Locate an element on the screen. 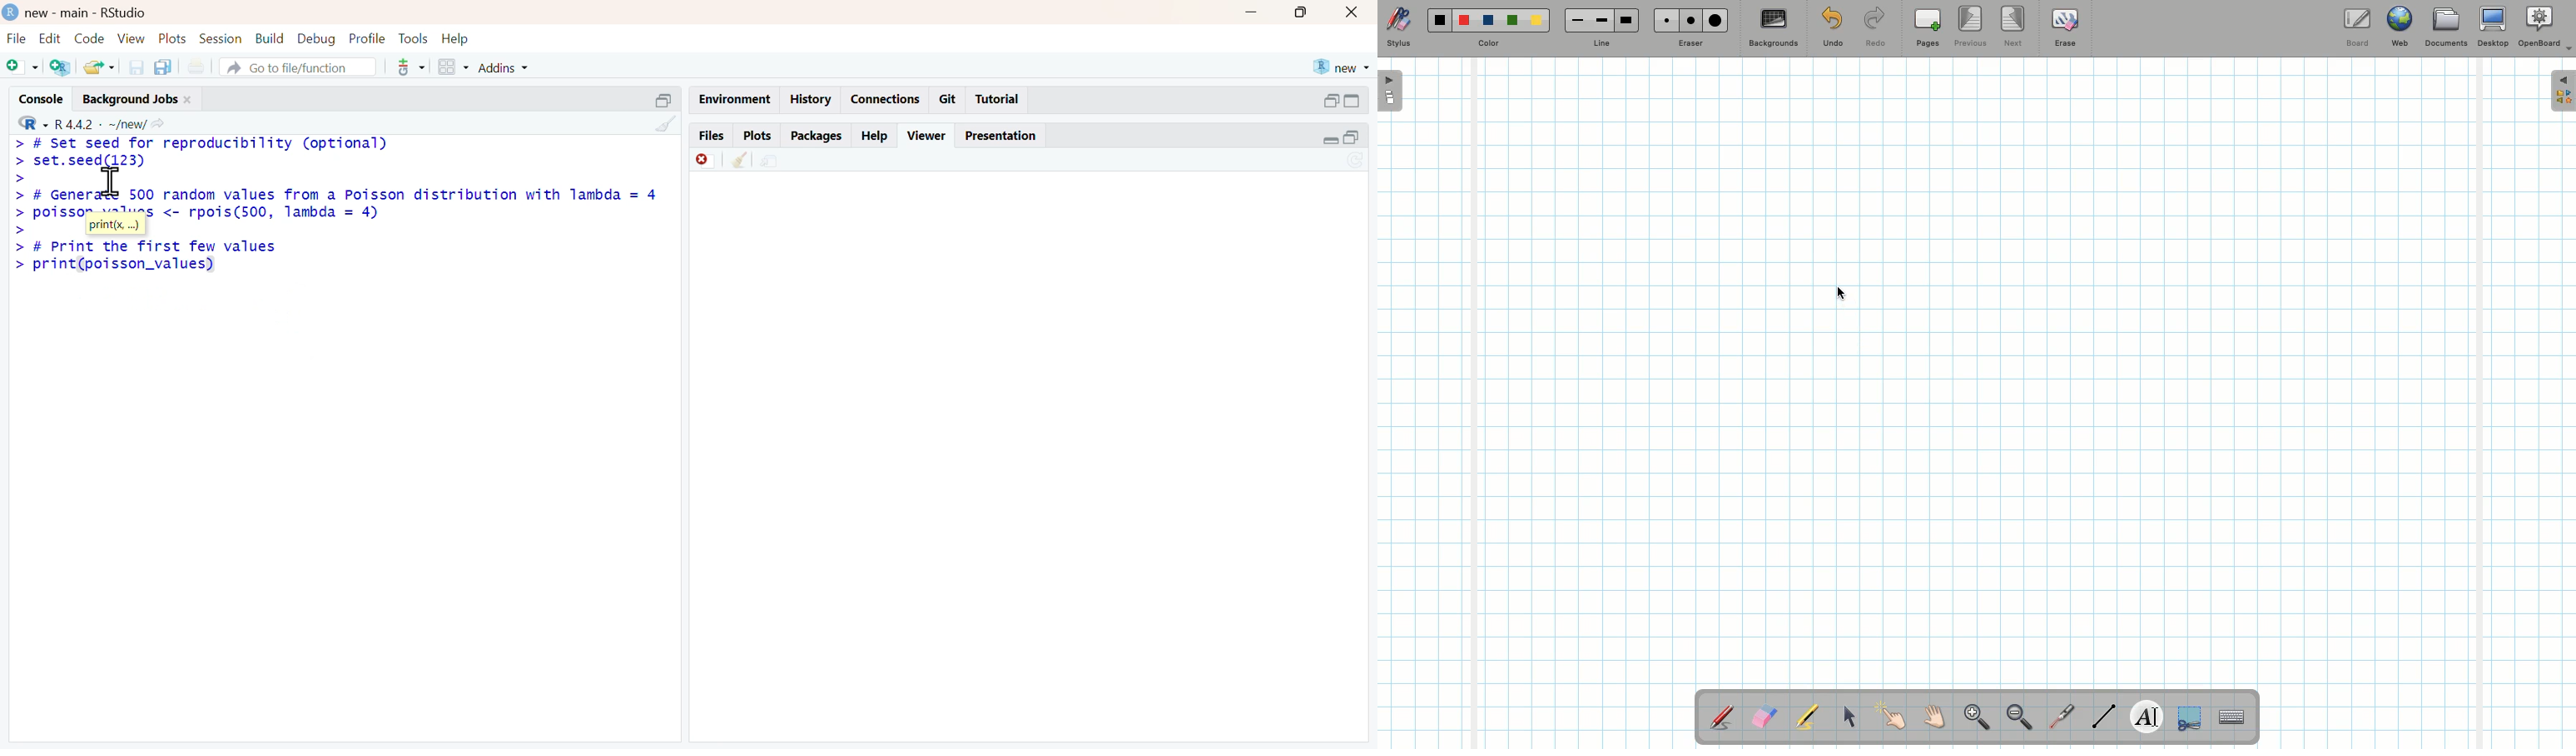 The width and height of the screenshot is (2576, 756). git is located at coordinates (949, 99).